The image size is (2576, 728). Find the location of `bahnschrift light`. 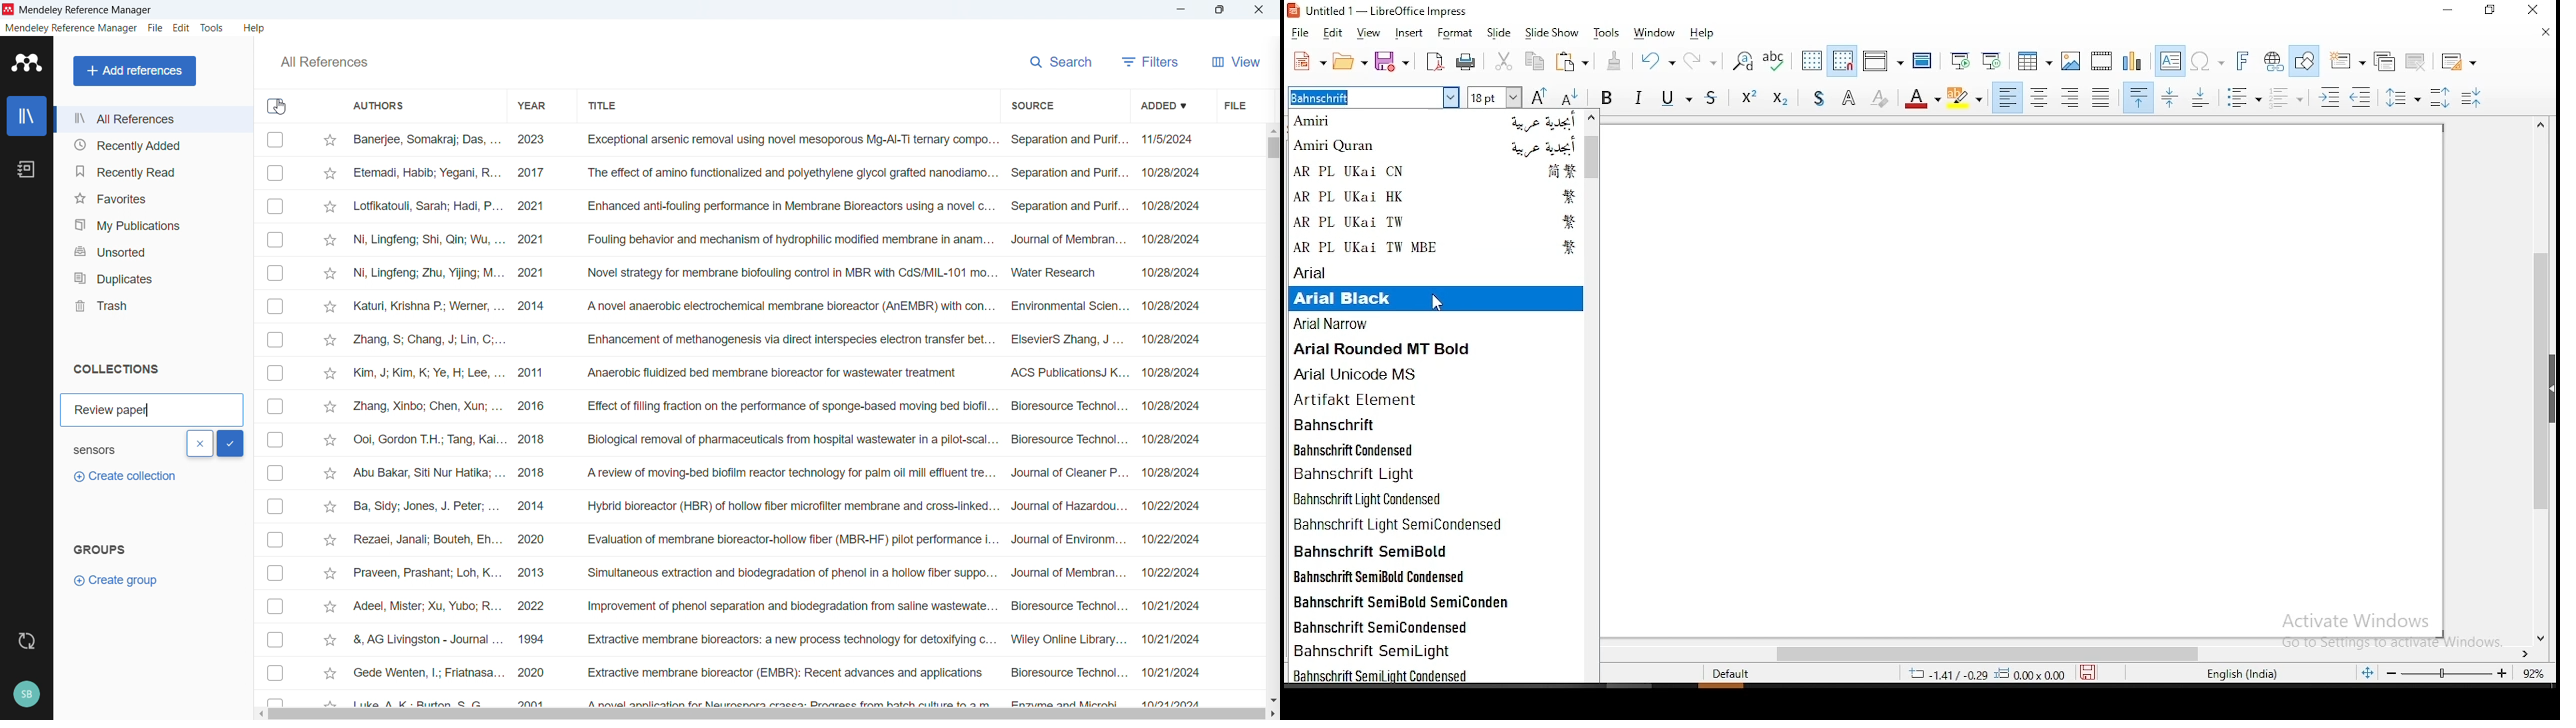

bahnschrift light is located at coordinates (1436, 473).